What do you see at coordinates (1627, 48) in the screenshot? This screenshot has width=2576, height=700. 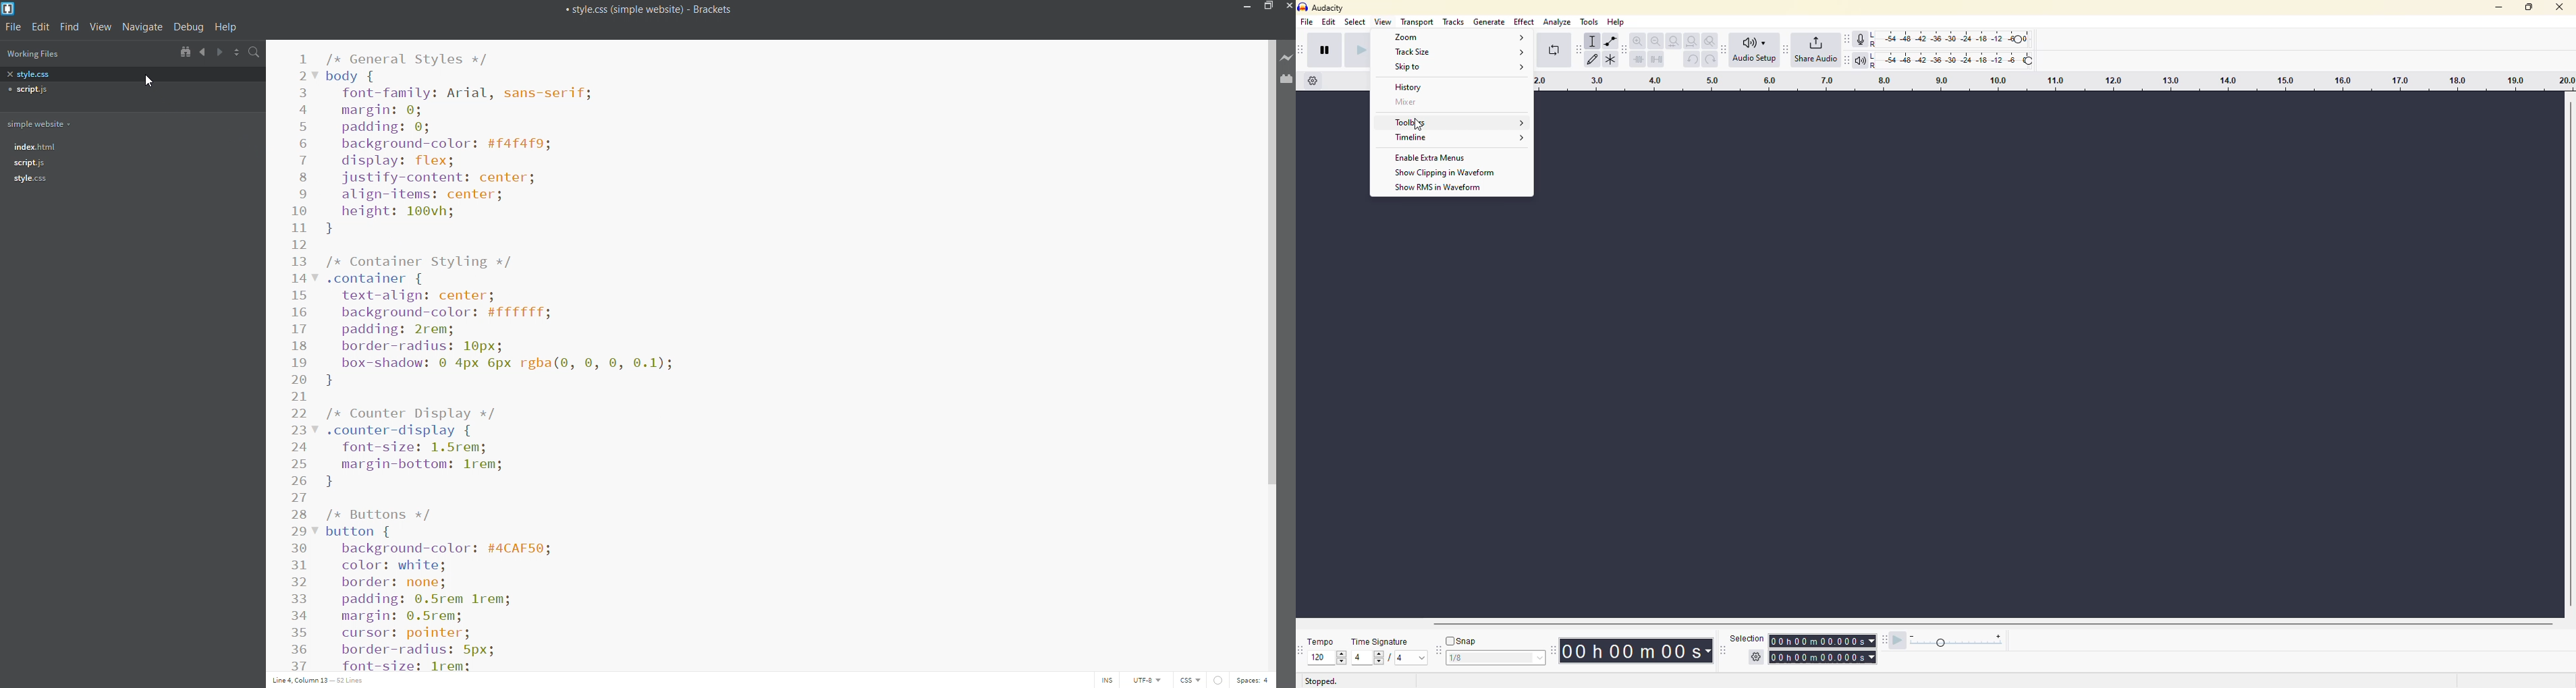 I see `audacity edit toolbar` at bounding box center [1627, 48].